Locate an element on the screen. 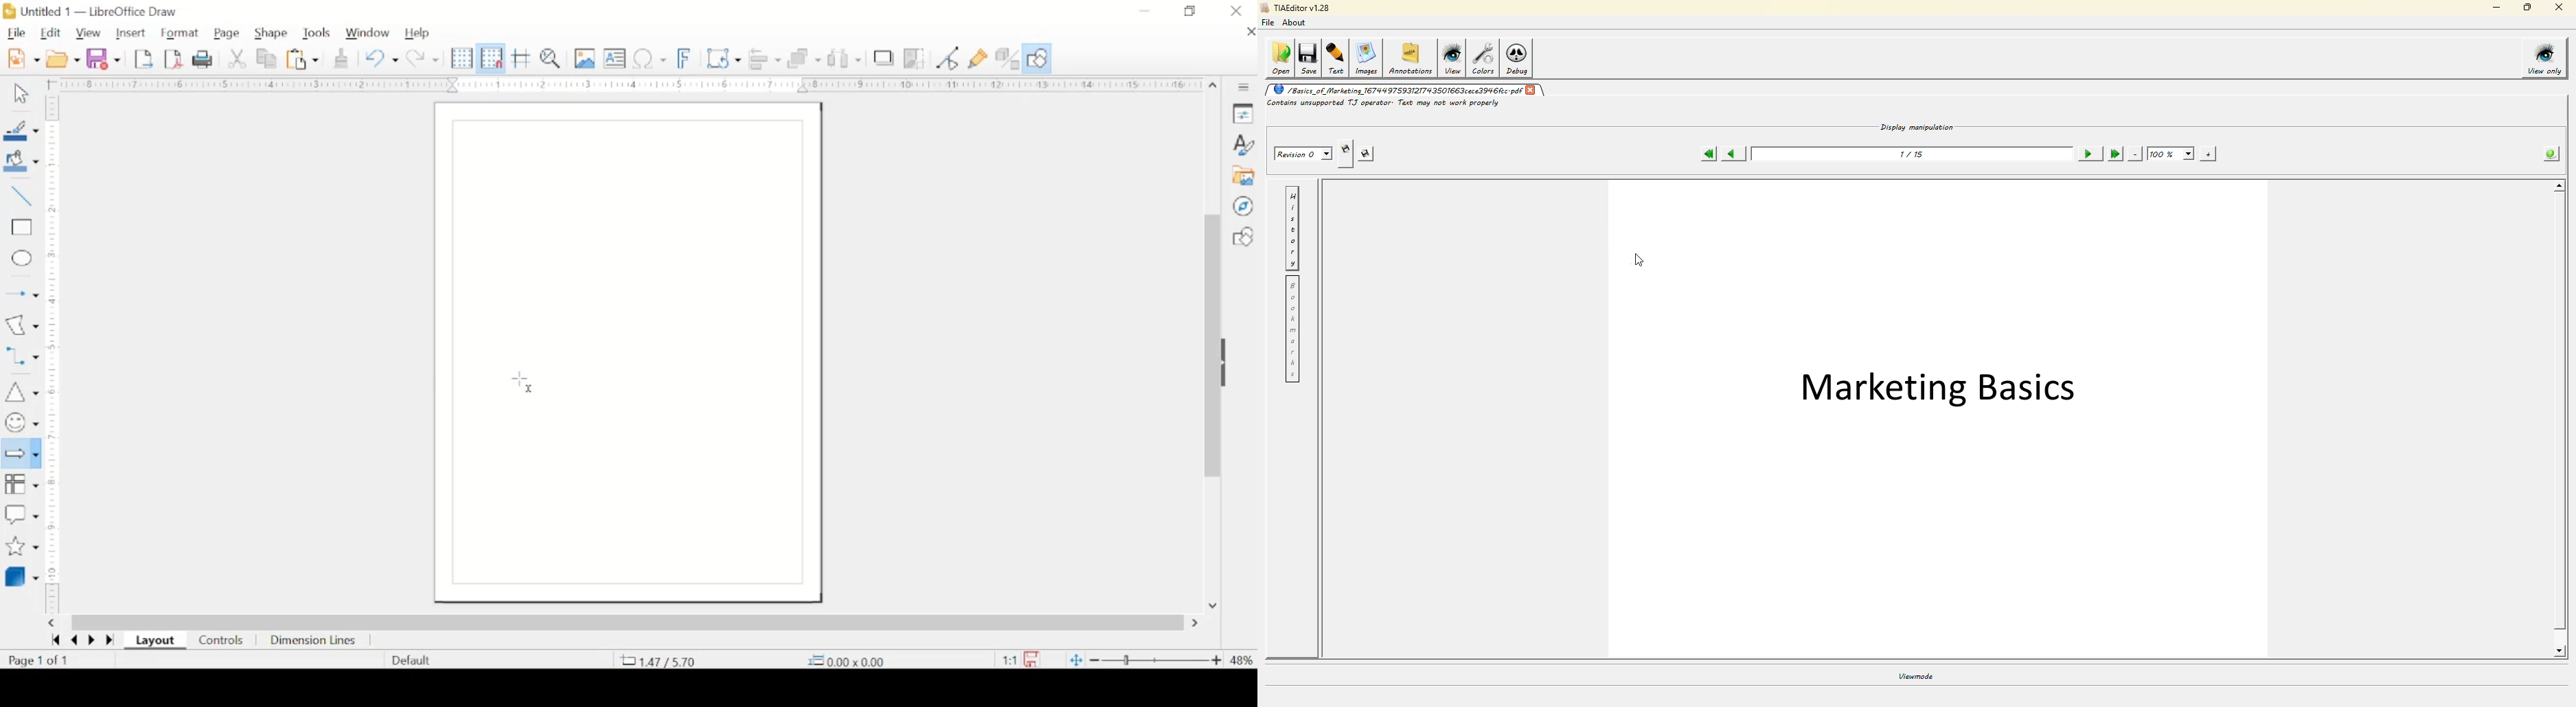 Image resolution: width=2576 pixels, height=728 pixels. margin is located at coordinates (622, 84).